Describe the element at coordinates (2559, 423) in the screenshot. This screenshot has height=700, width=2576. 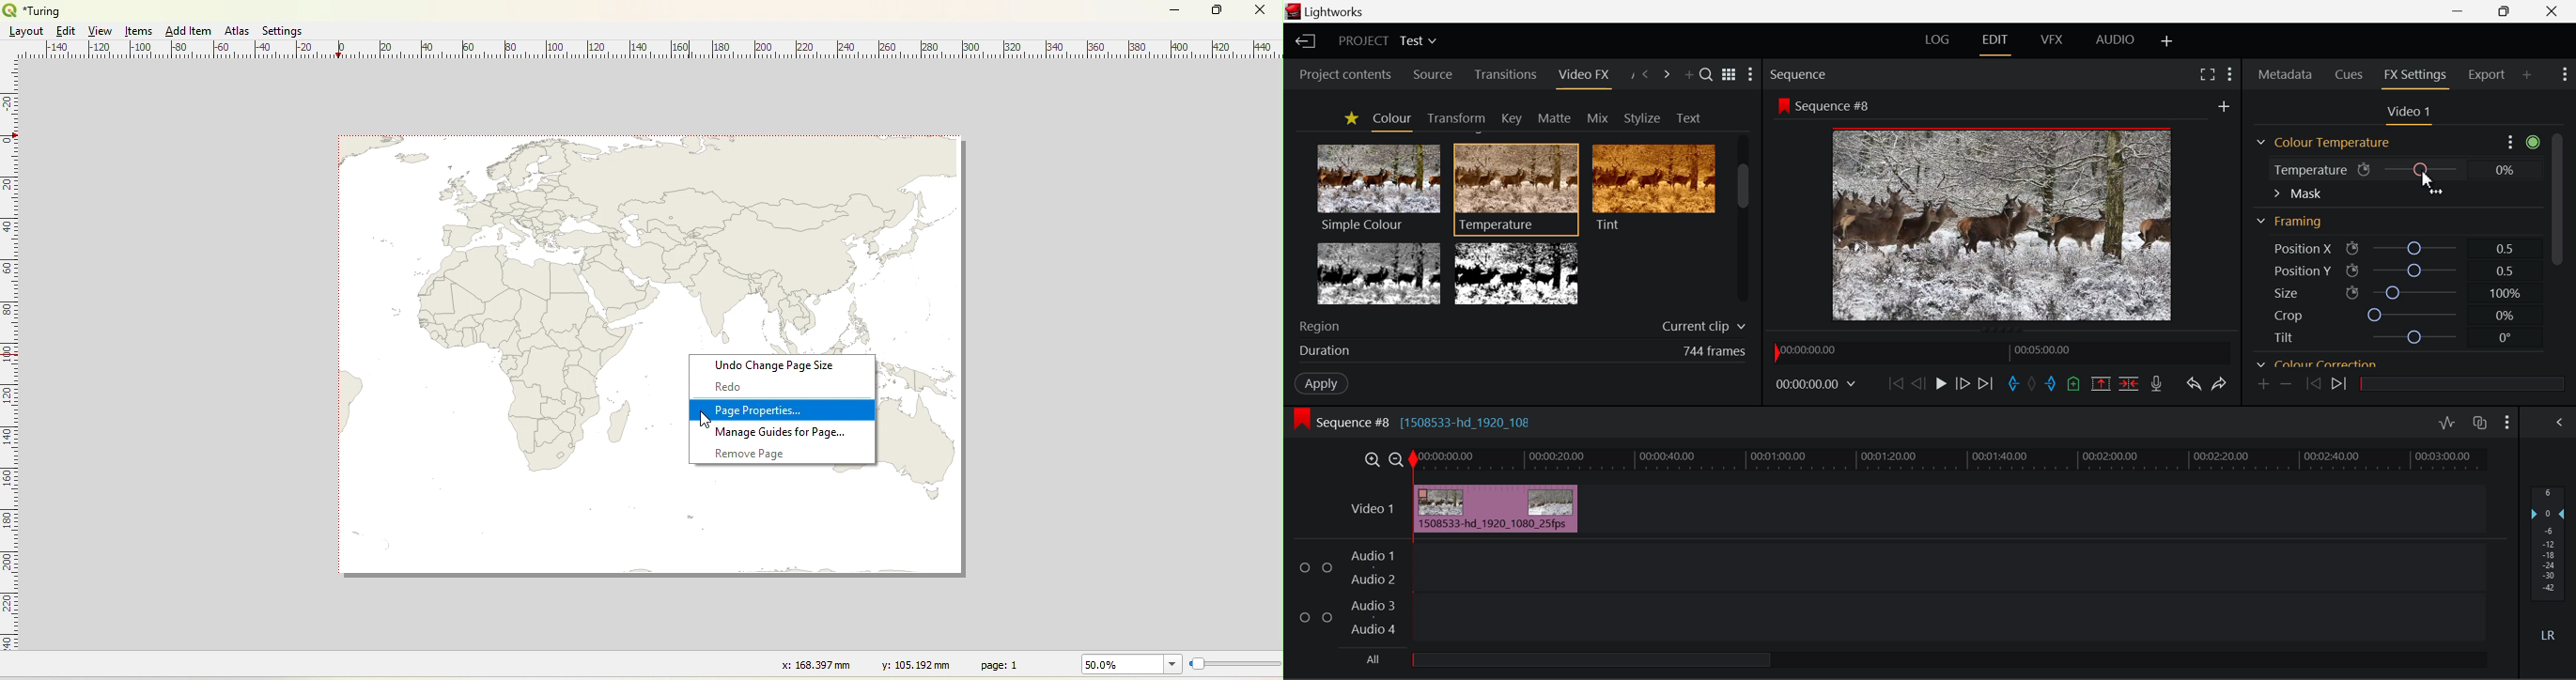
I see `Show Settings` at that location.